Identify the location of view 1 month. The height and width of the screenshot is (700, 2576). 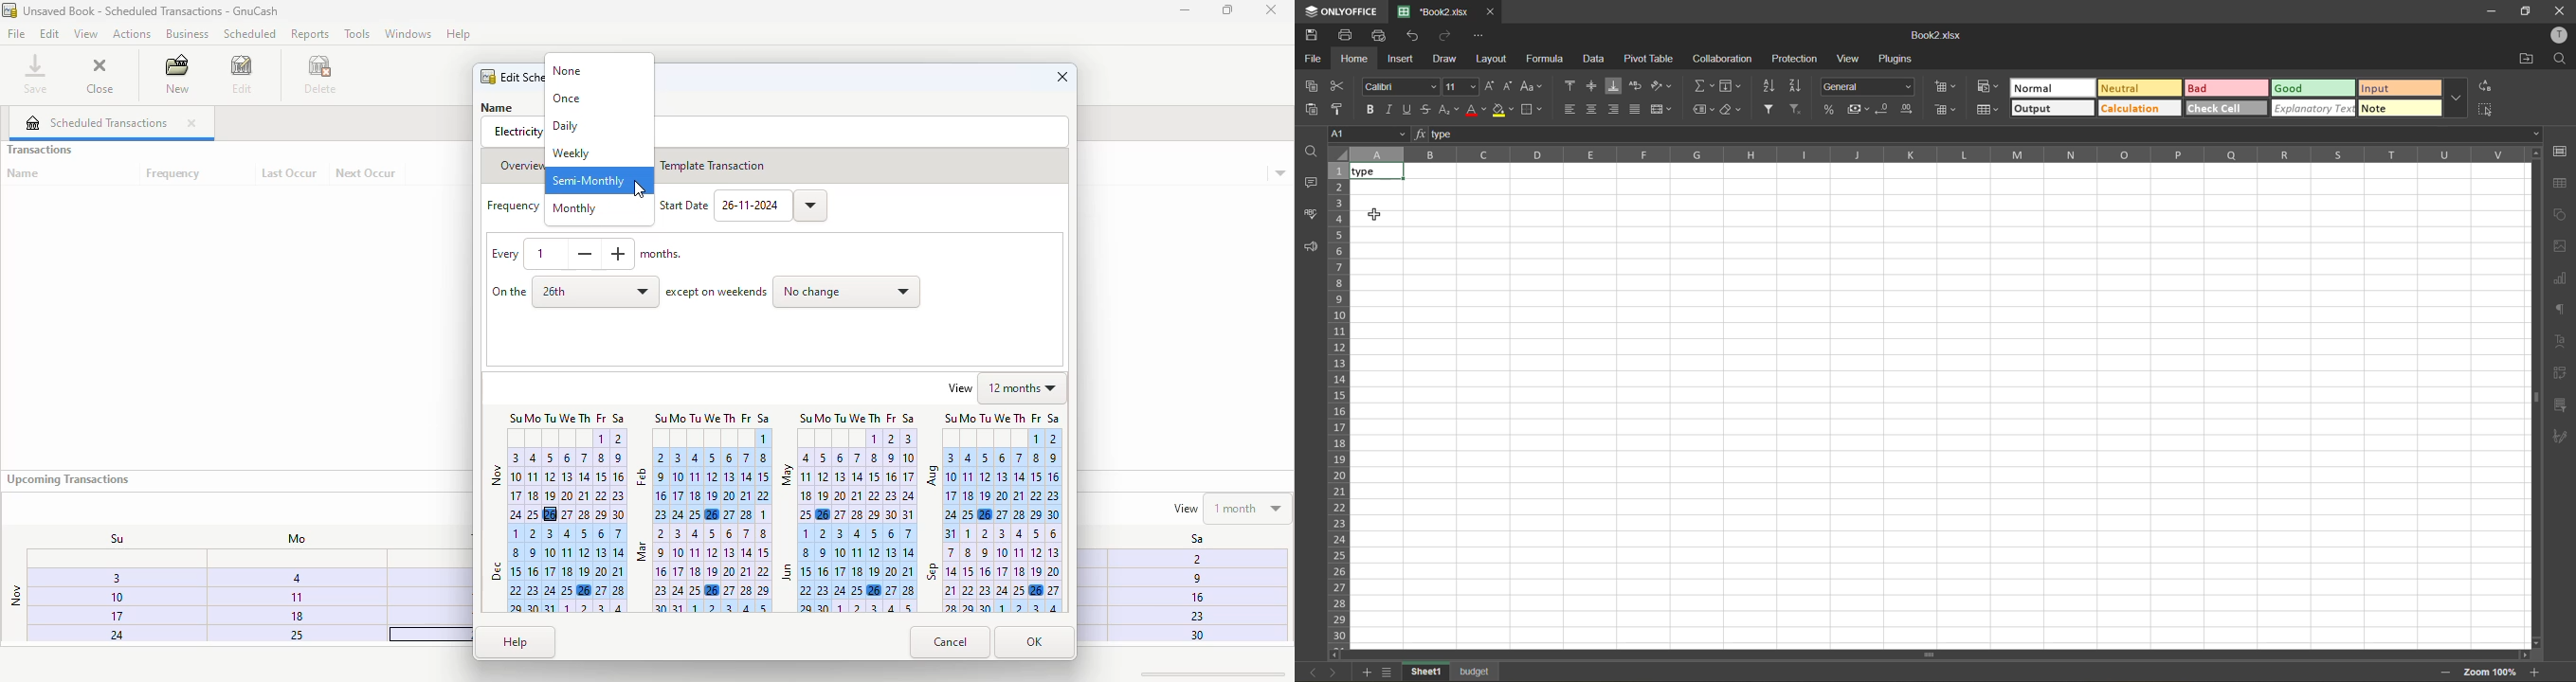
(1230, 507).